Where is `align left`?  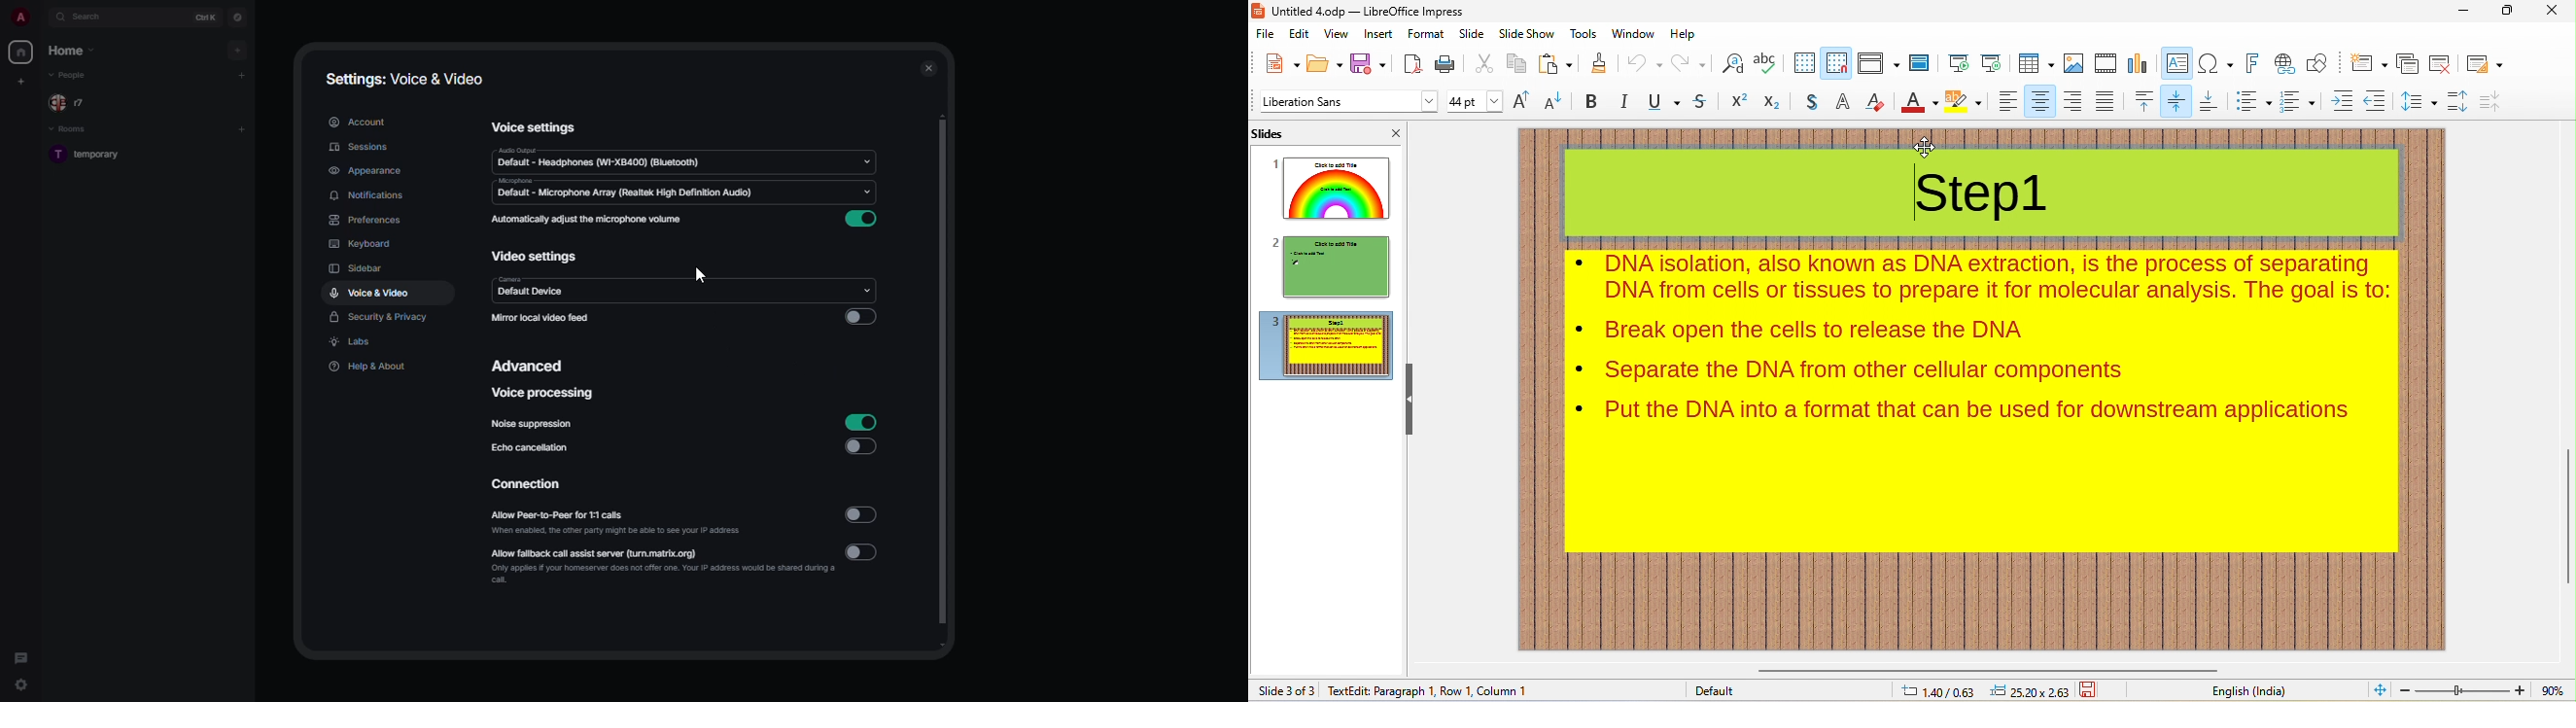
align left is located at coordinates (2006, 102).